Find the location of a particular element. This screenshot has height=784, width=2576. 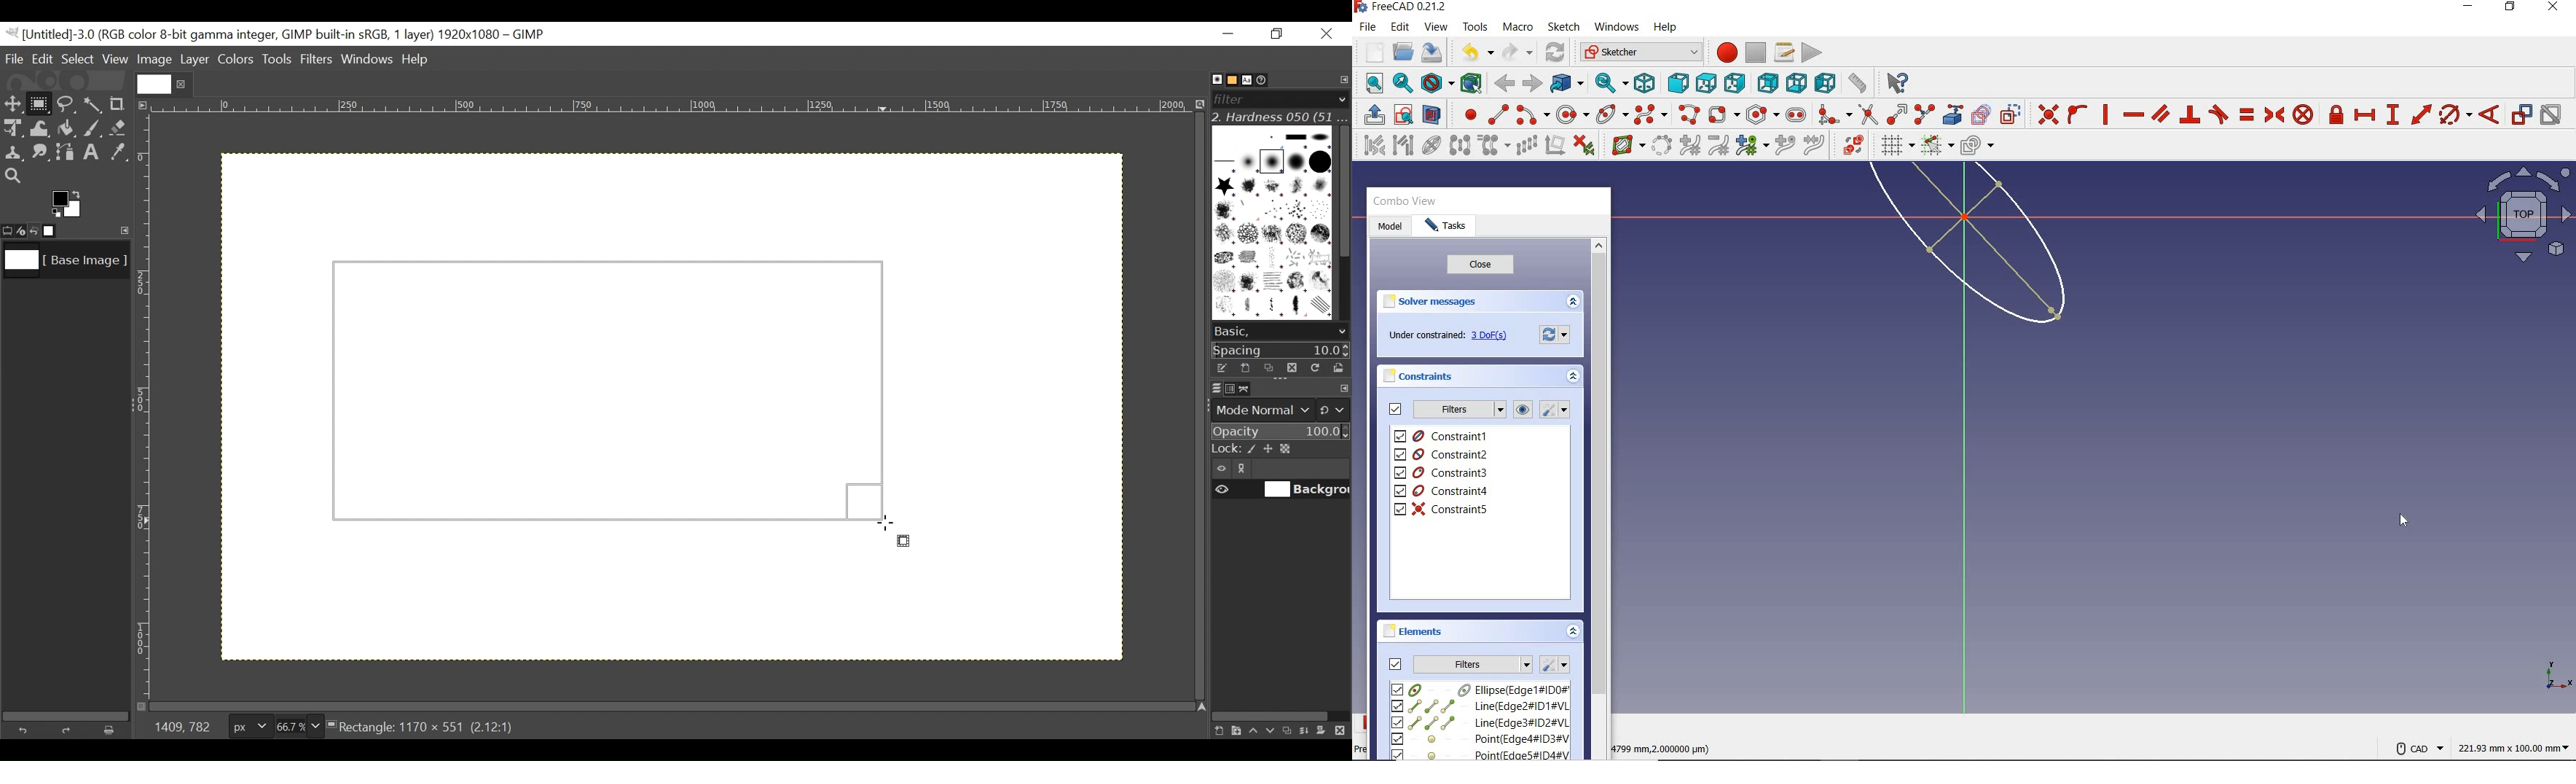

what's this? is located at coordinates (1895, 80).